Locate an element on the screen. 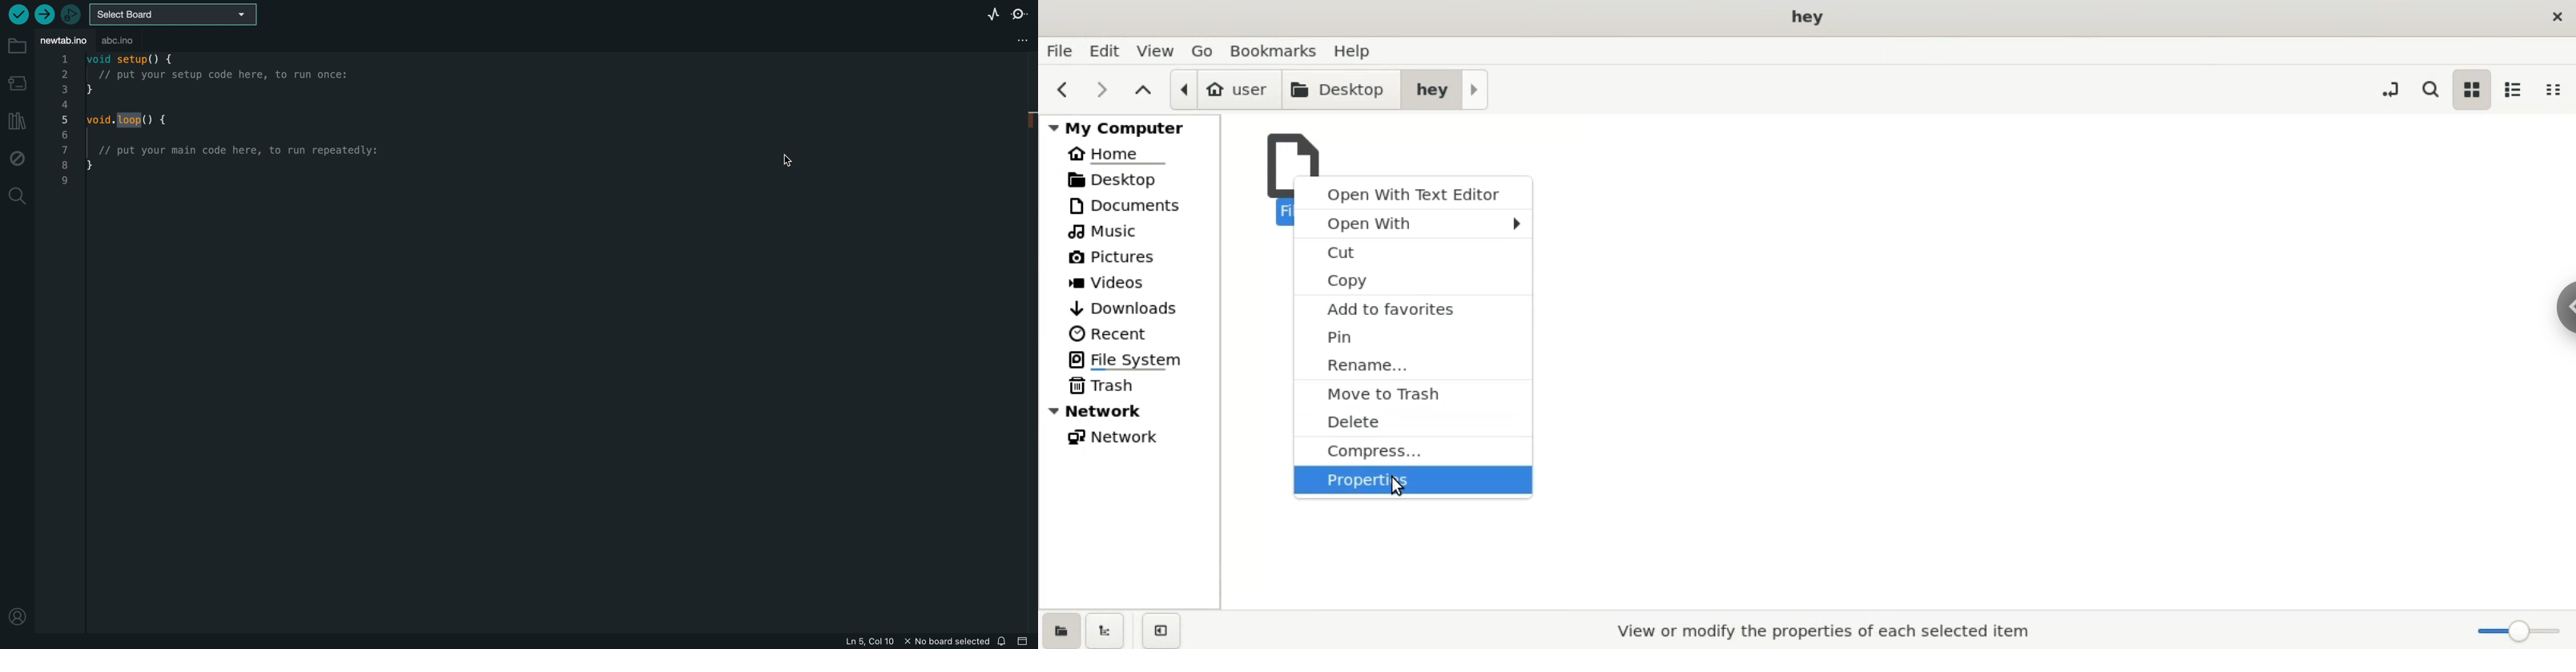 Image resolution: width=2576 pixels, height=672 pixels. code is located at coordinates (219, 133).